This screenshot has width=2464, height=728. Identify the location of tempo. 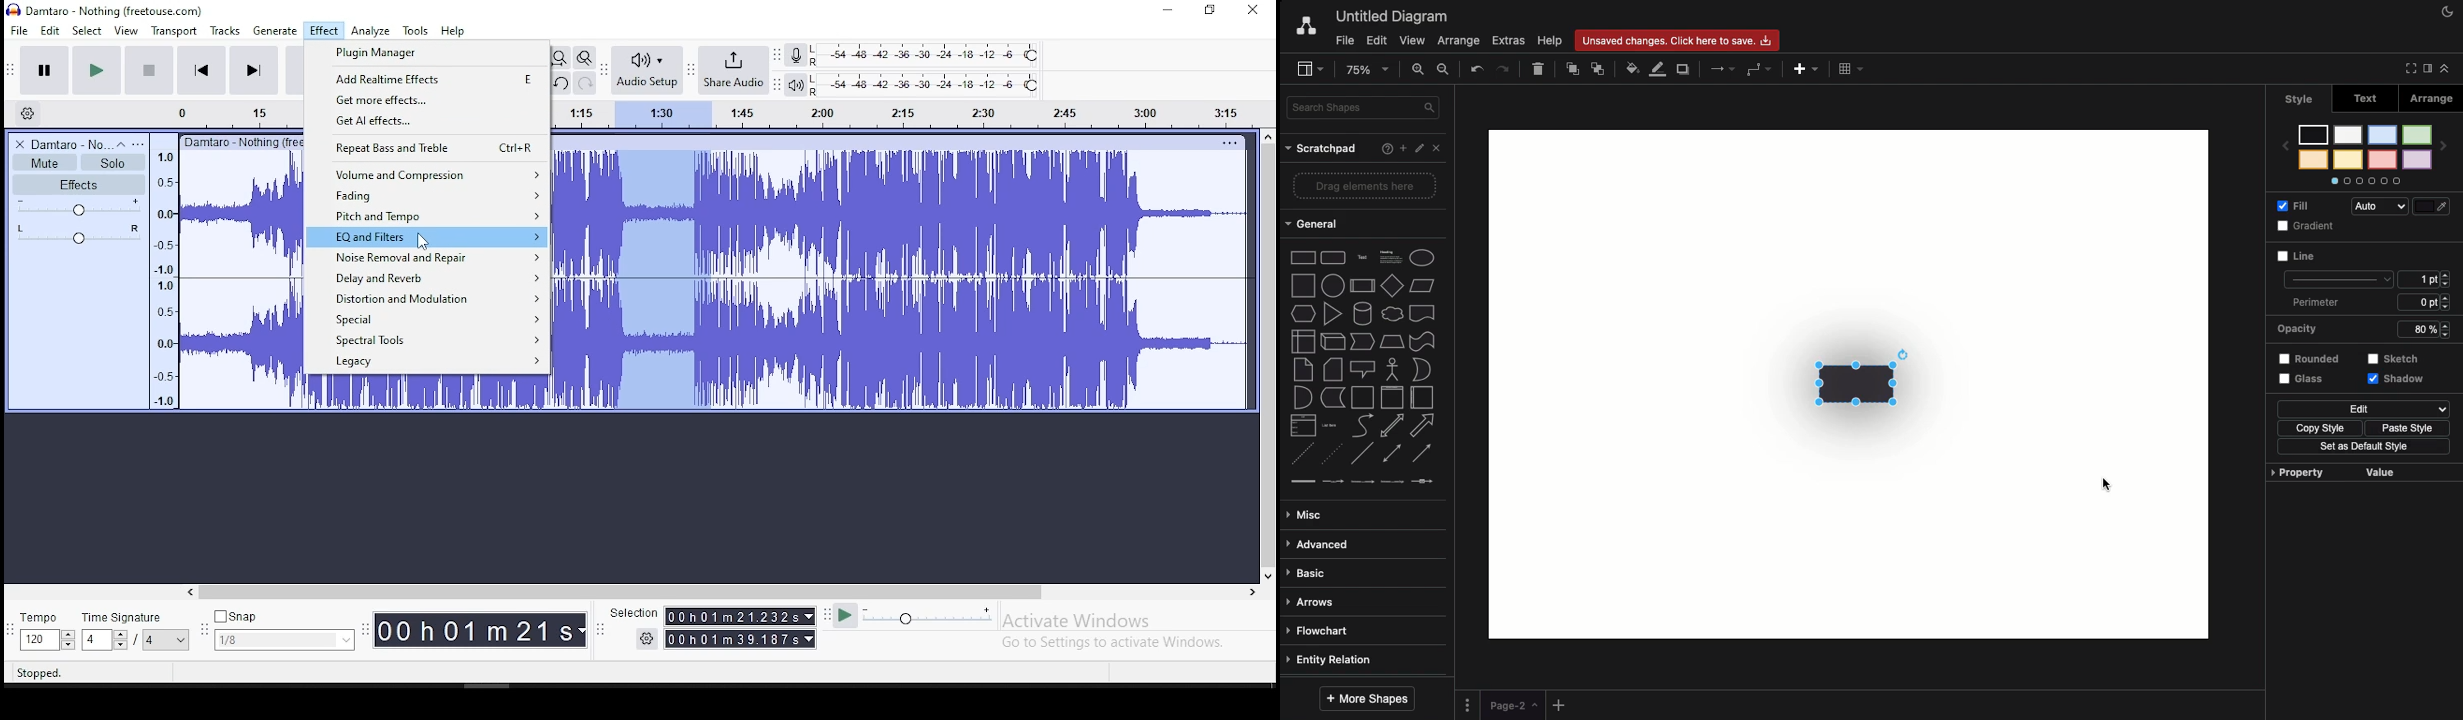
(44, 619).